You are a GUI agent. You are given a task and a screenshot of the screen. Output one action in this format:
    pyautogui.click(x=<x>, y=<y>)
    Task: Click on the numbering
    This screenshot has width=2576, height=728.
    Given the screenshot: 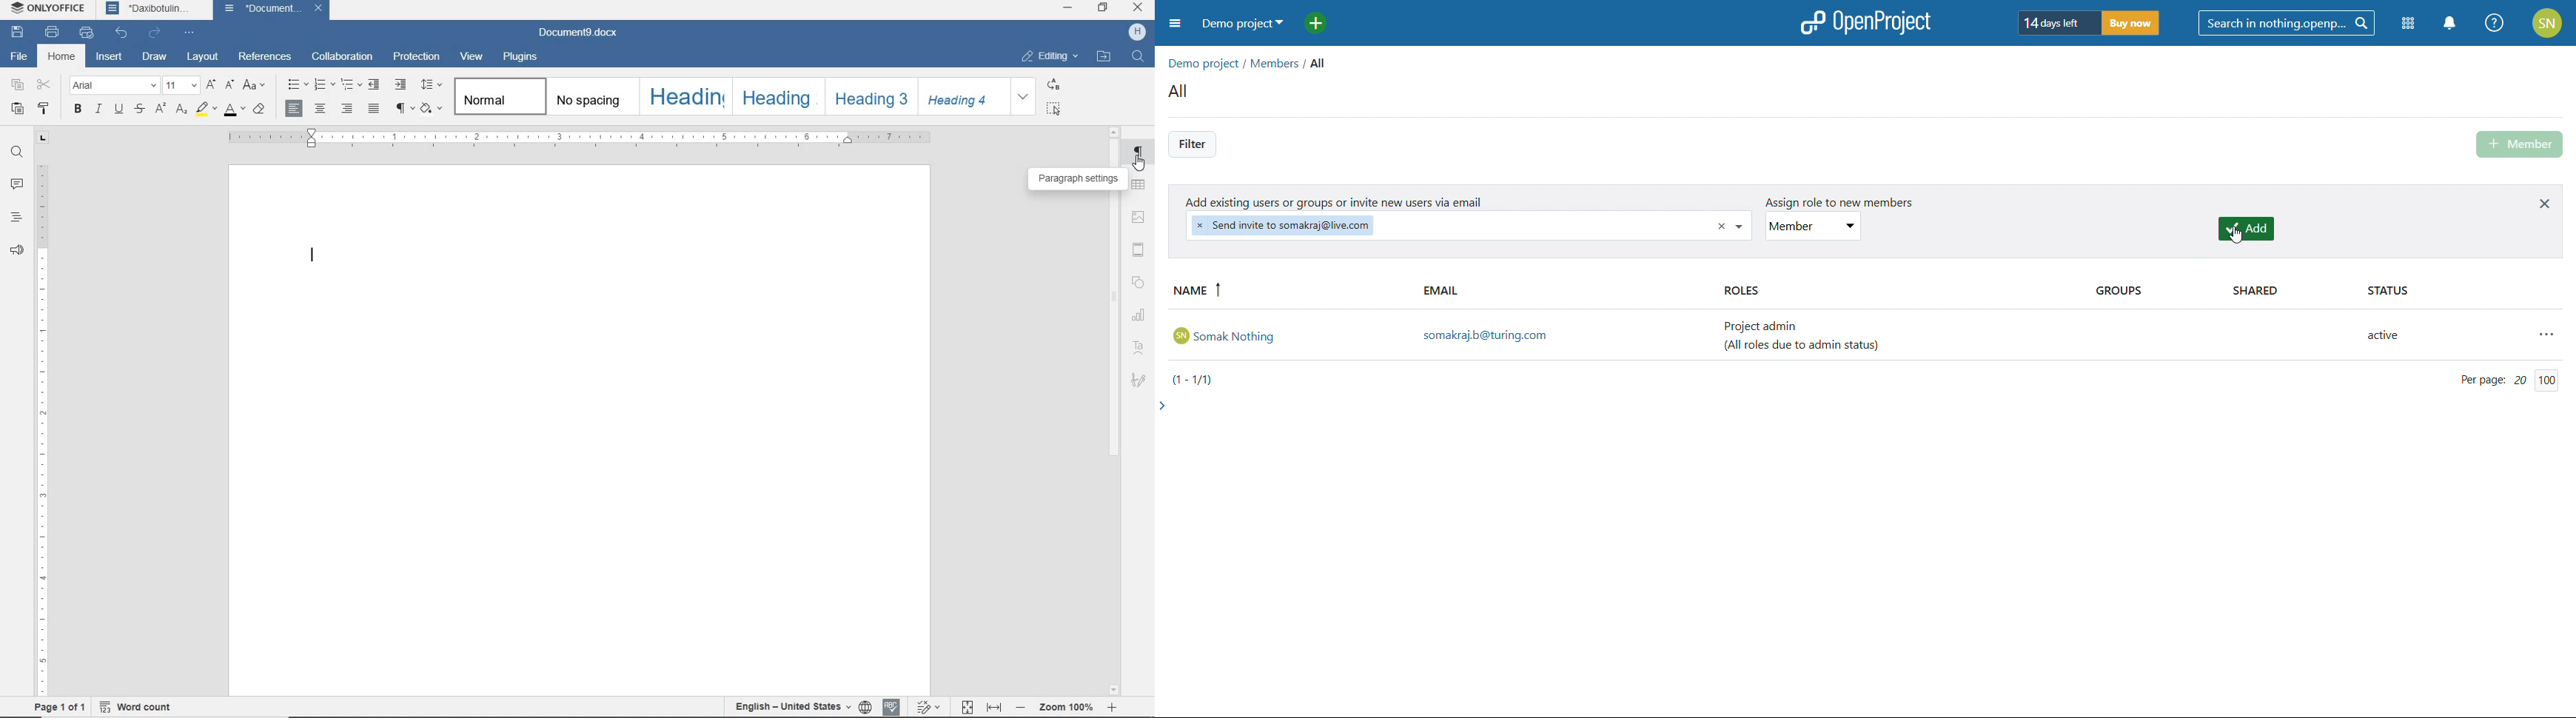 What is the action you would take?
    pyautogui.click(x=326, y=85)
    